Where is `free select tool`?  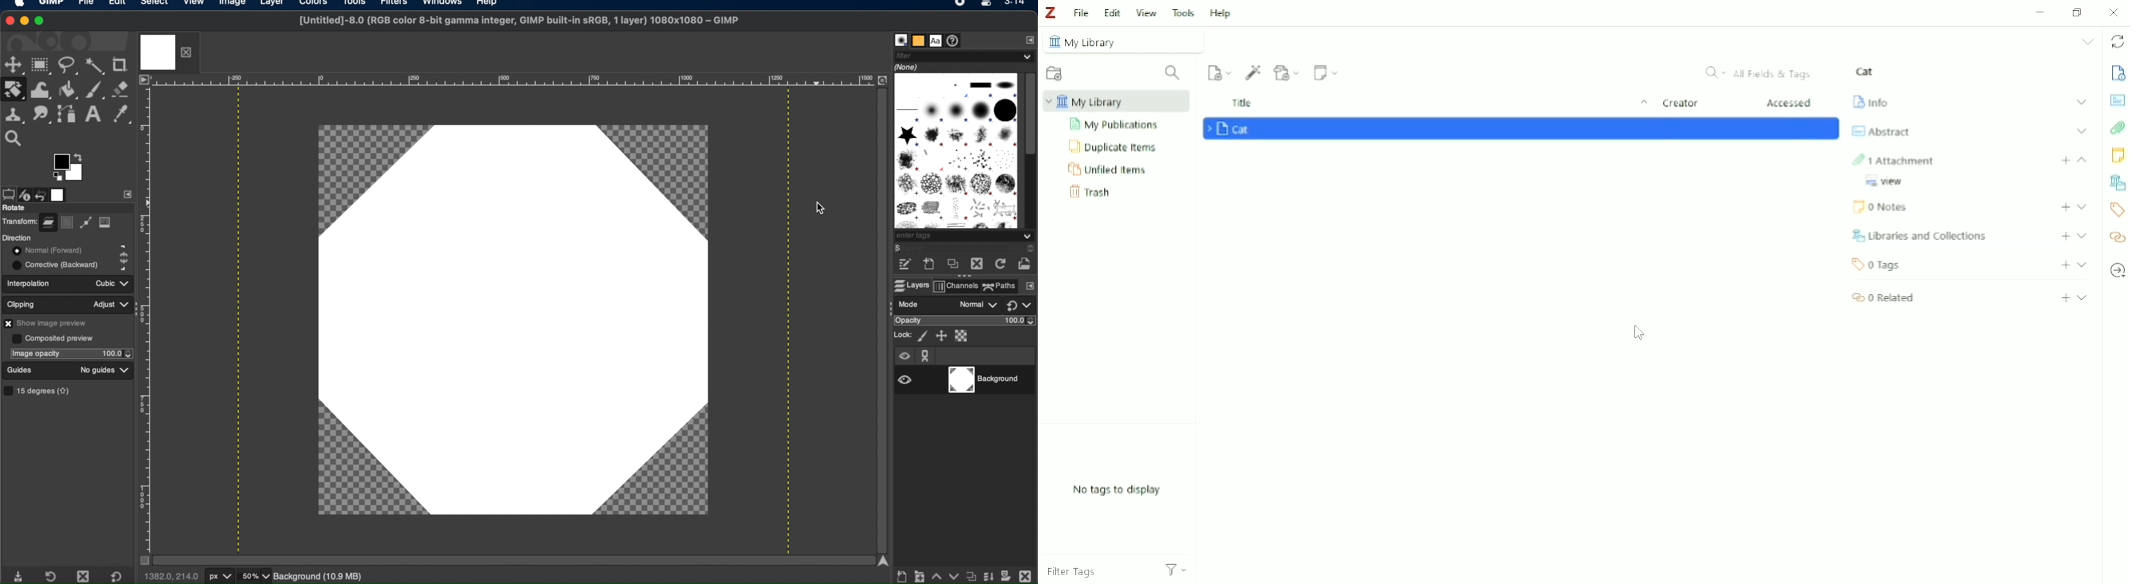 free select tool is located at coordinates (69, 67).